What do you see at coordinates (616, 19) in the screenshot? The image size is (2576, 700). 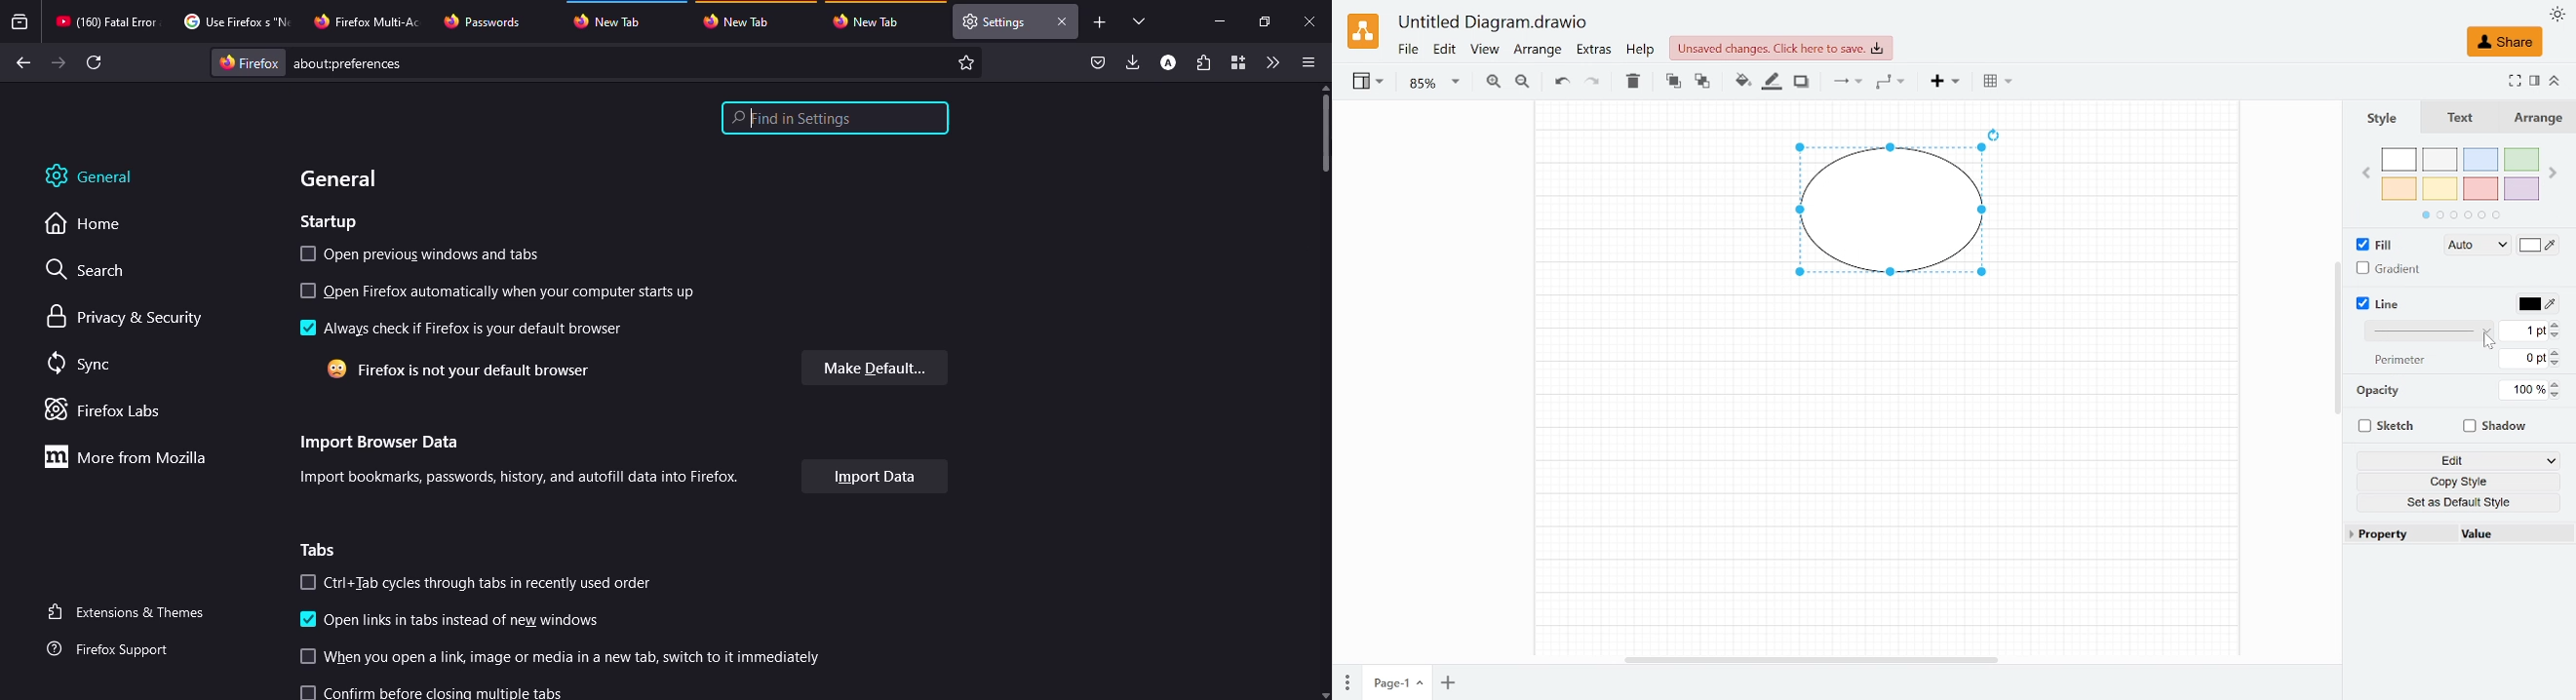 I see `tab` at bounding box center [616, 19].